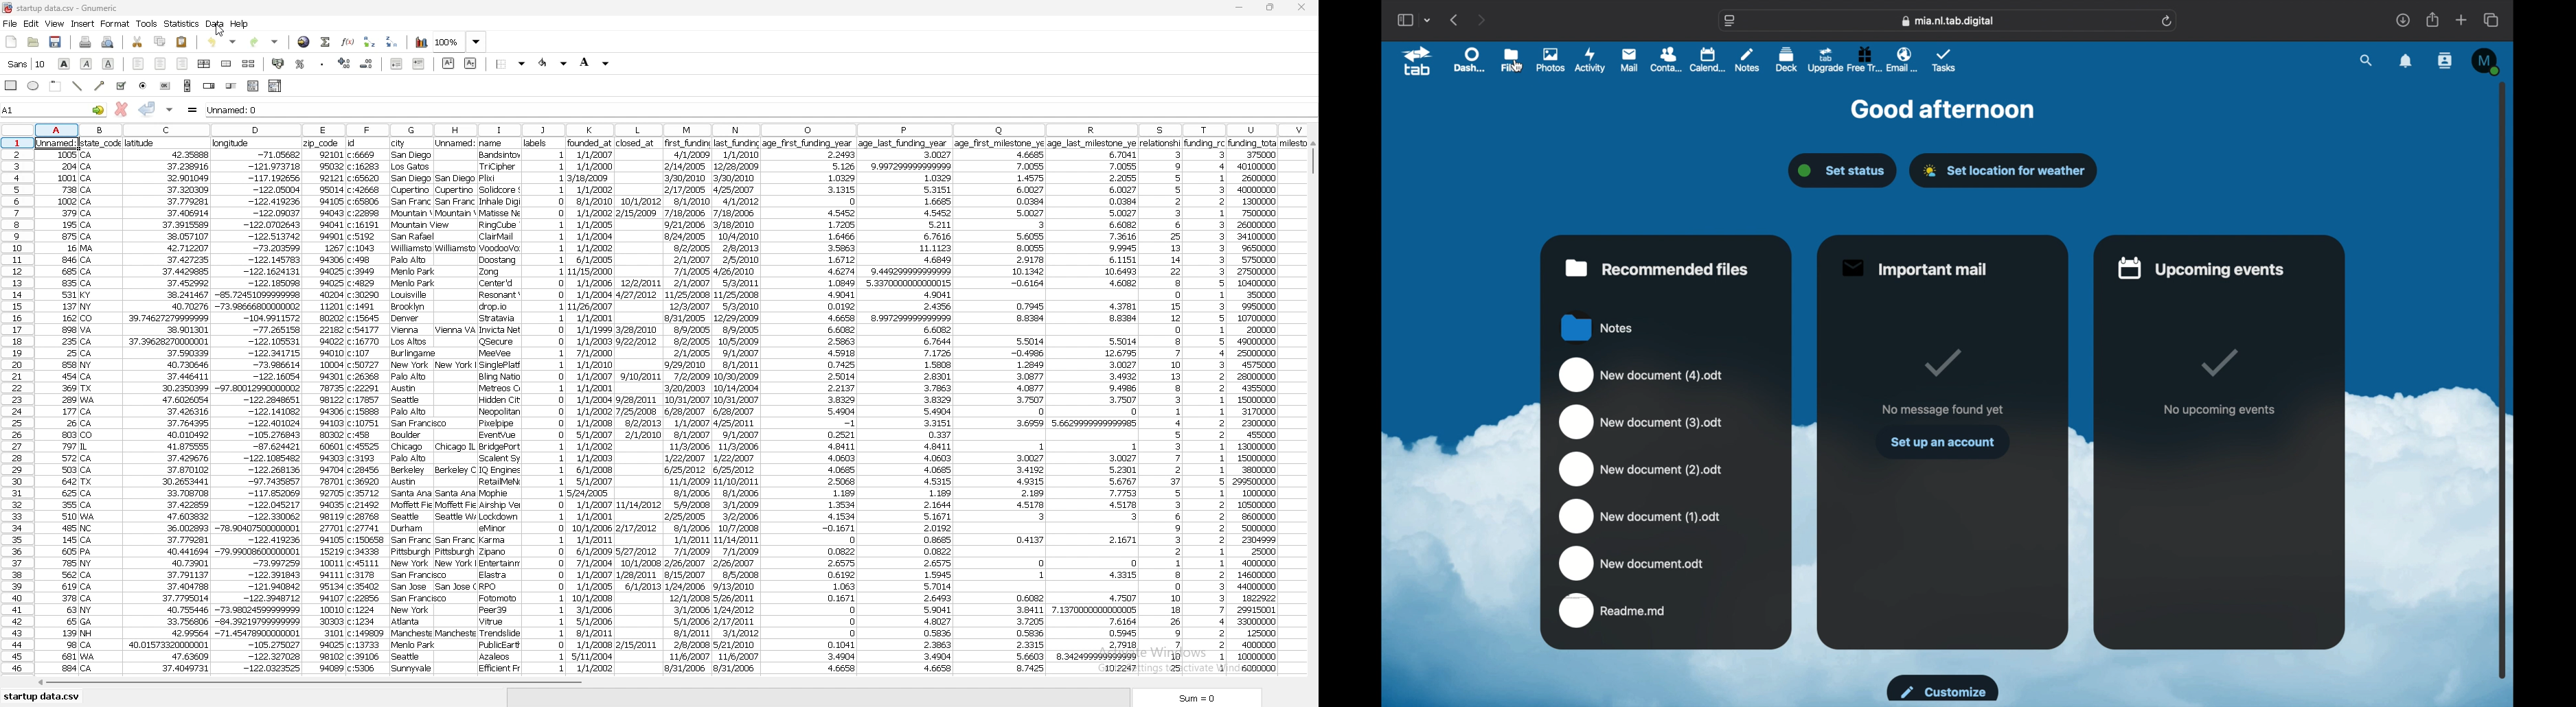  I want to click on cancel changes, so click(120, 109).